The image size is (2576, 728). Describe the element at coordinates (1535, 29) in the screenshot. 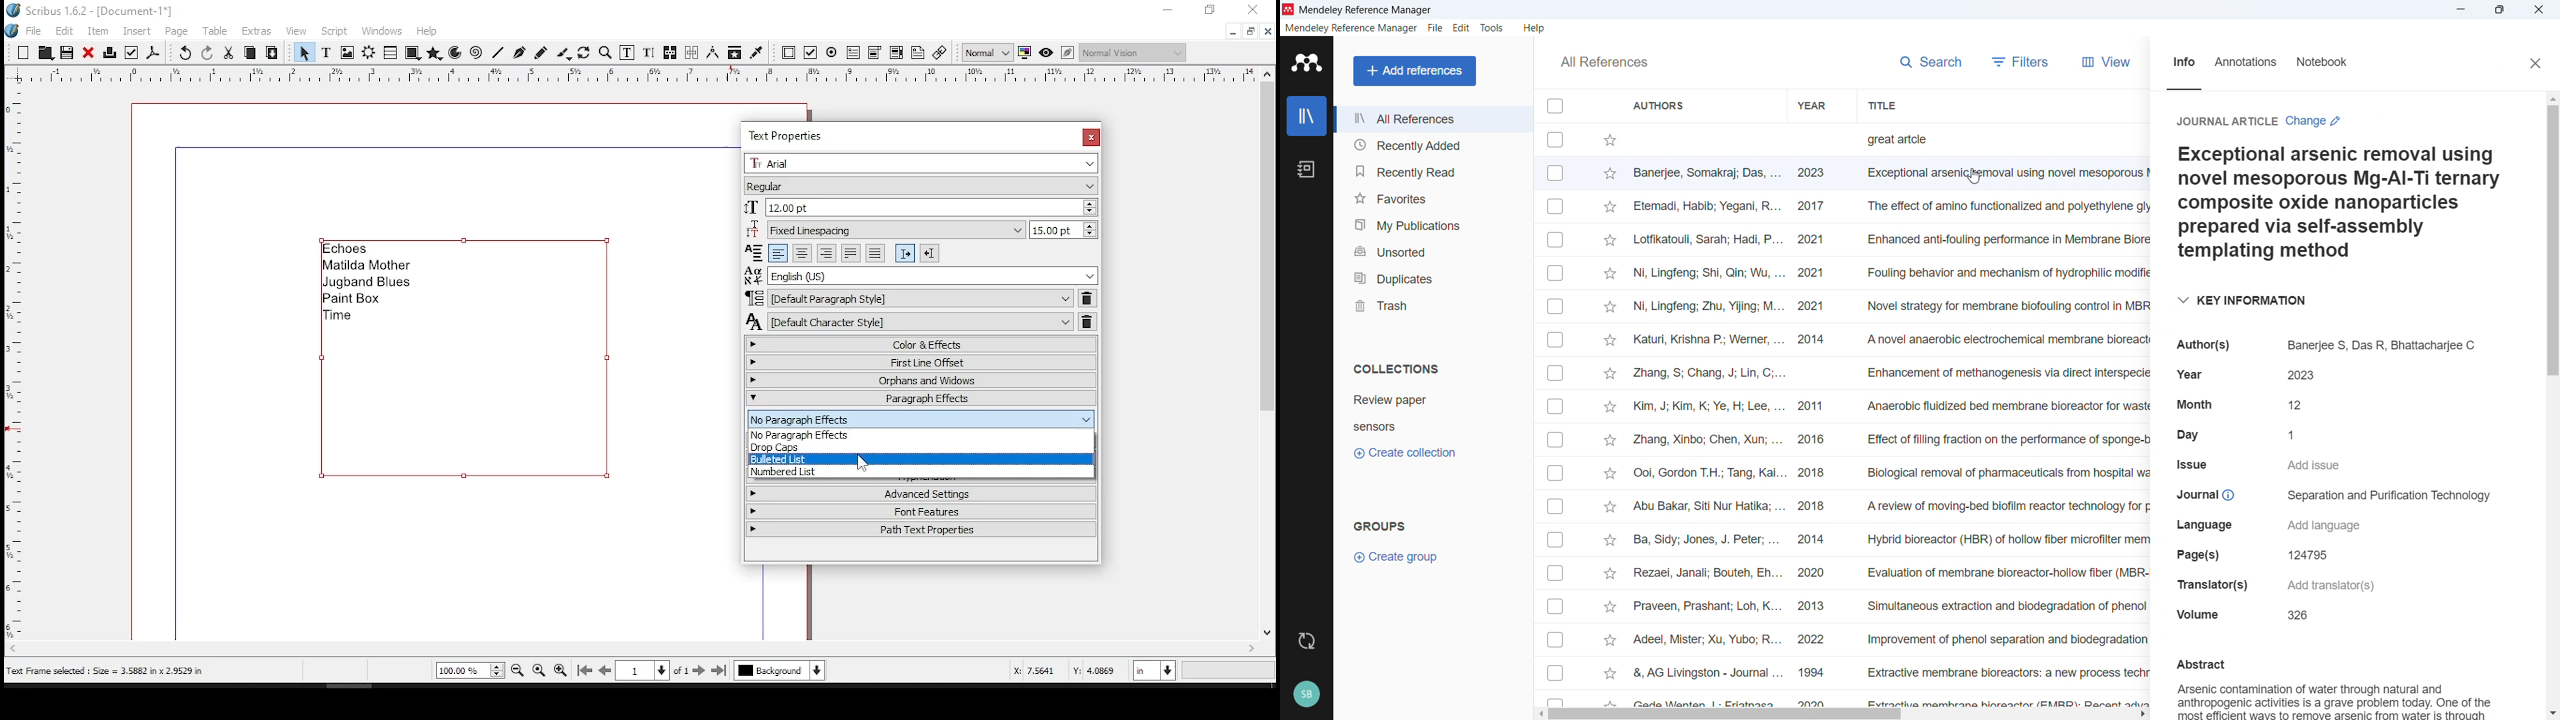

I see `help` at that location.